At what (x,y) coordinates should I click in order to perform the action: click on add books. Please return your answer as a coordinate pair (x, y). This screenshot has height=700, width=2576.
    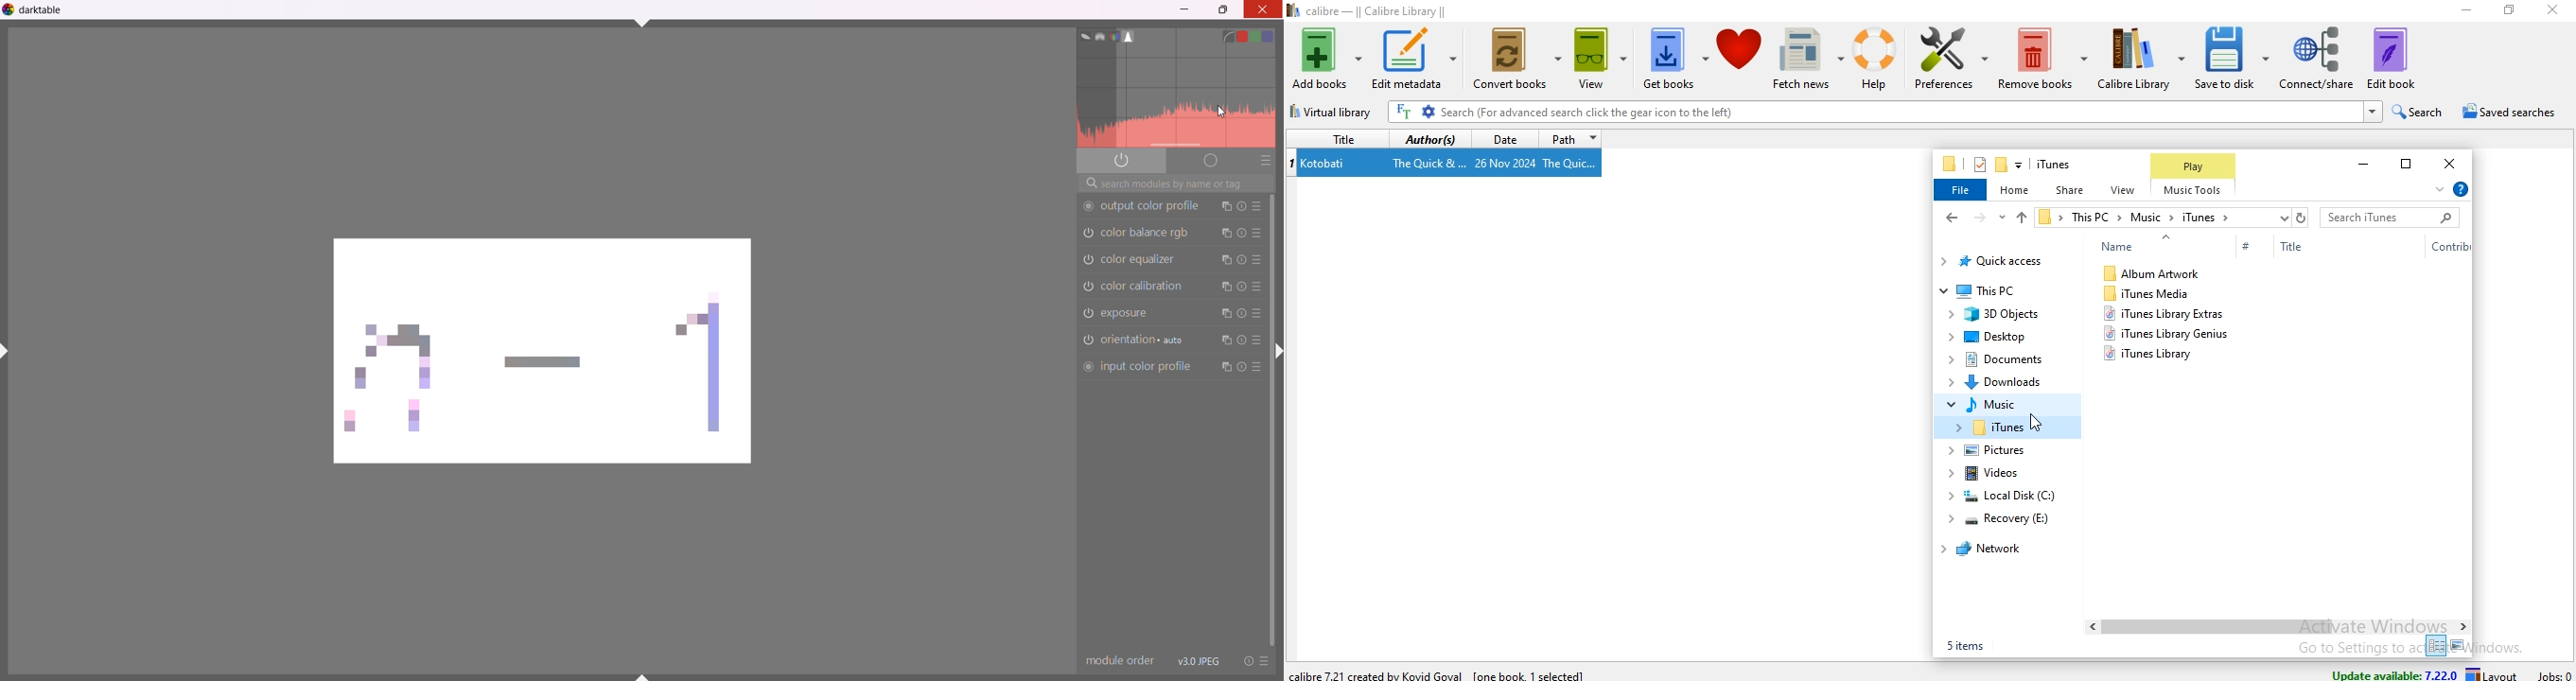
    Looking at the image, I should click on (1326, 59).